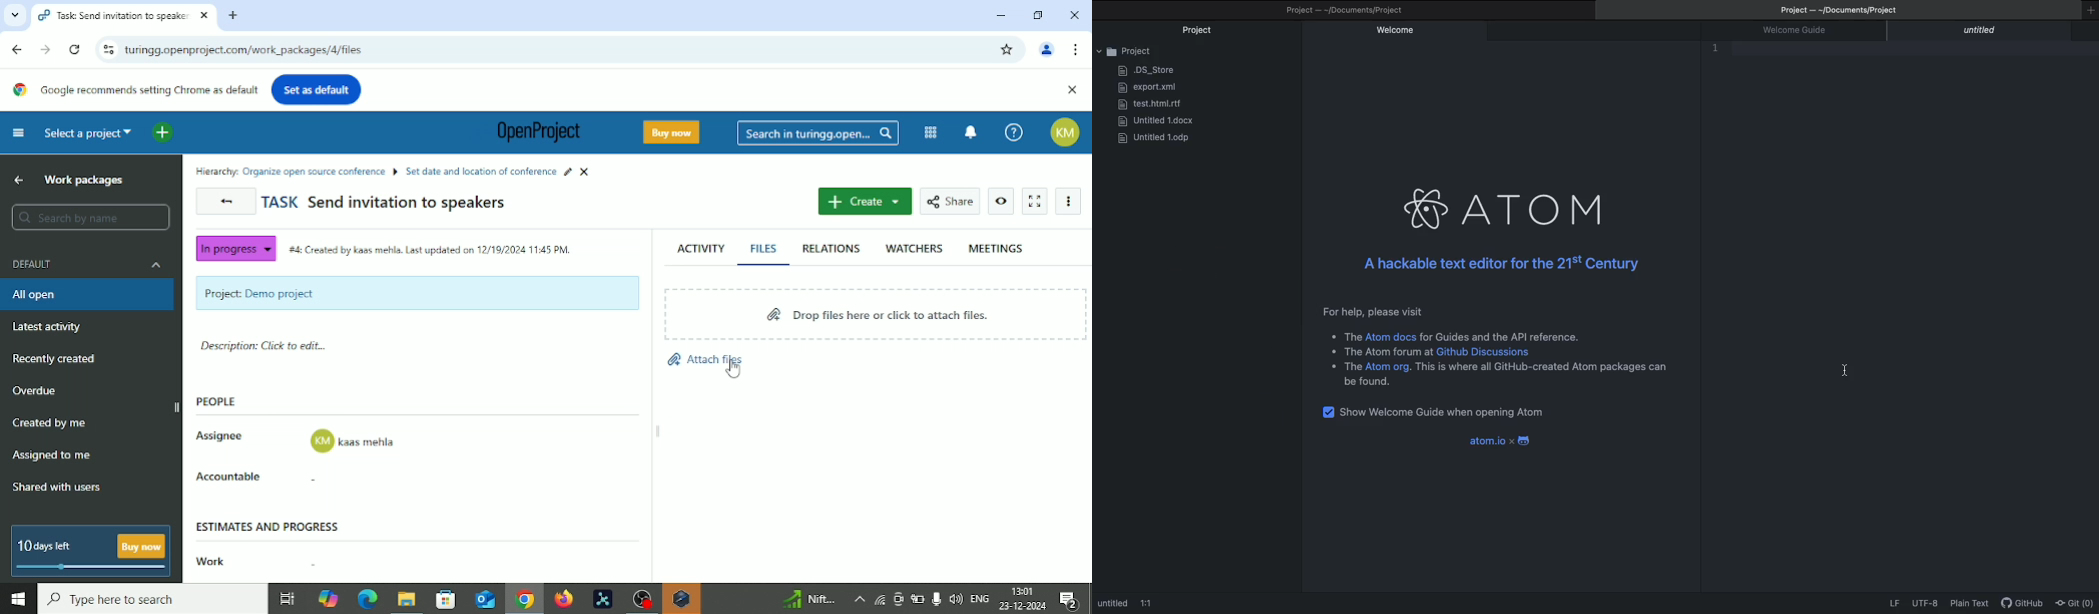 The width and height of the screenshot is (2100, 616). What do you see at coordinates (223, 434) in the screenshot?
I see `Assignee` at bounding box center [223, 434].